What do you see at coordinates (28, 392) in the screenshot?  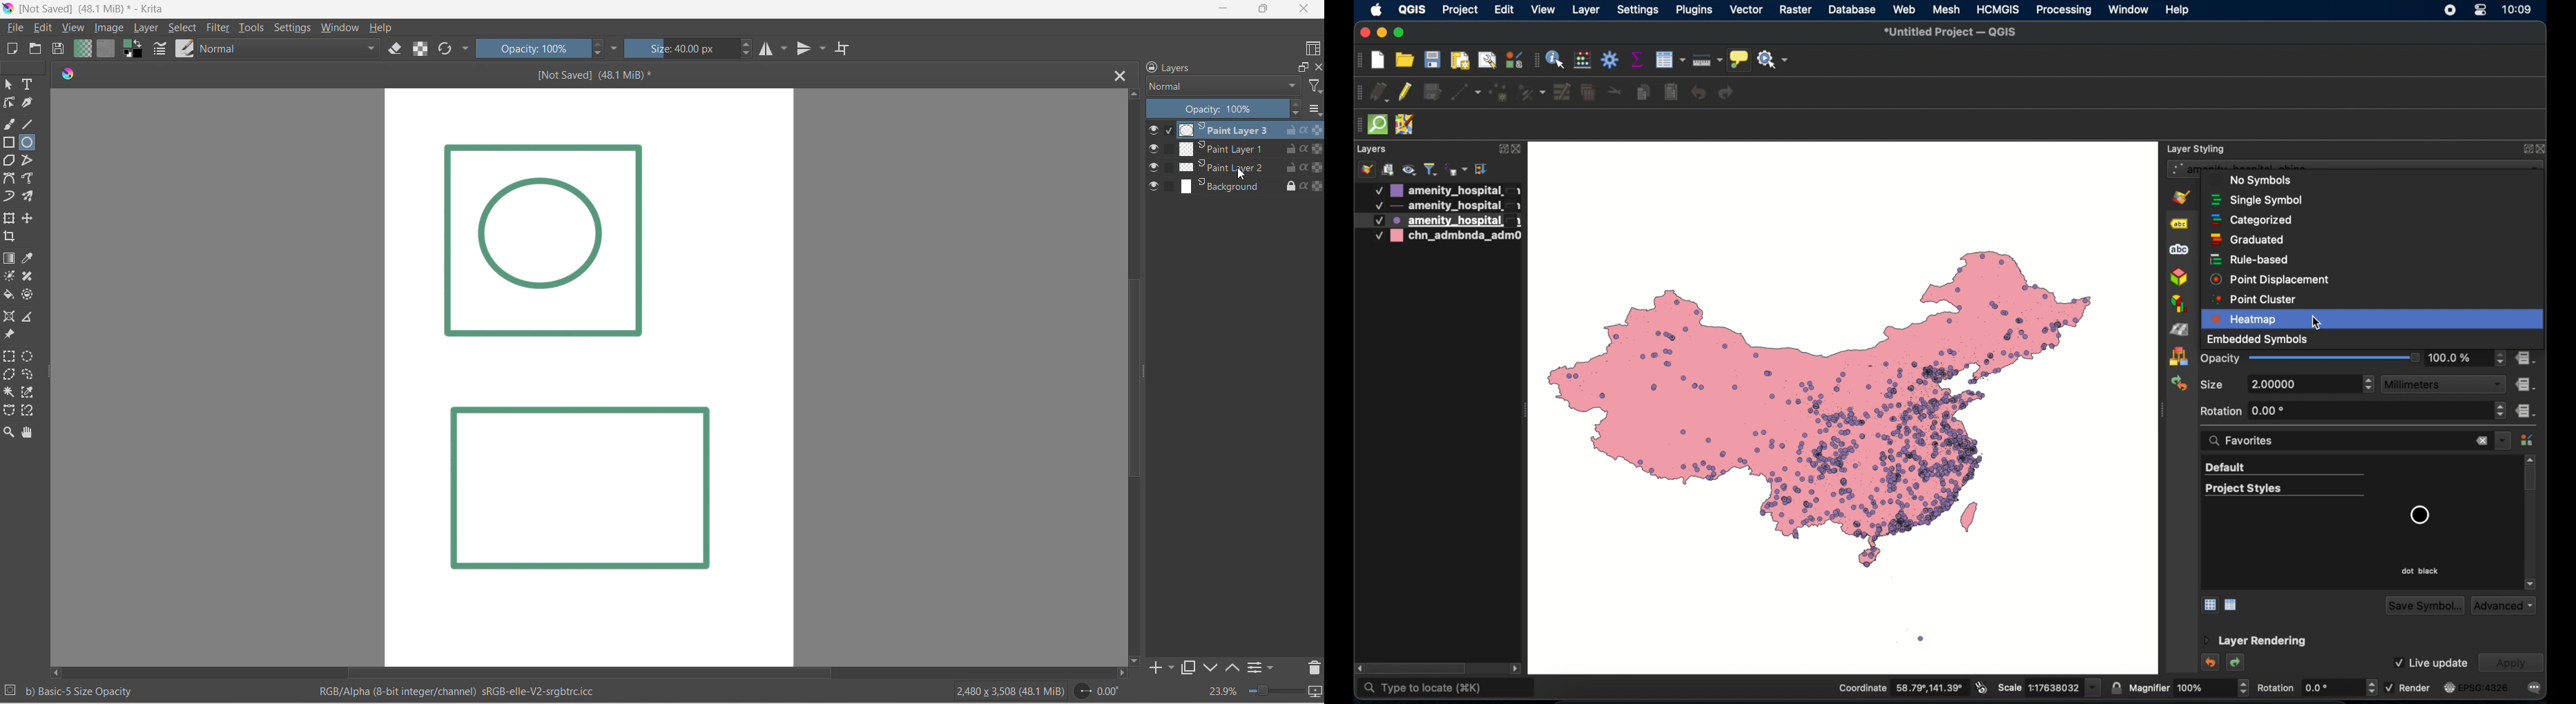 I see `color selection tool` at bounding box center [28, 392].